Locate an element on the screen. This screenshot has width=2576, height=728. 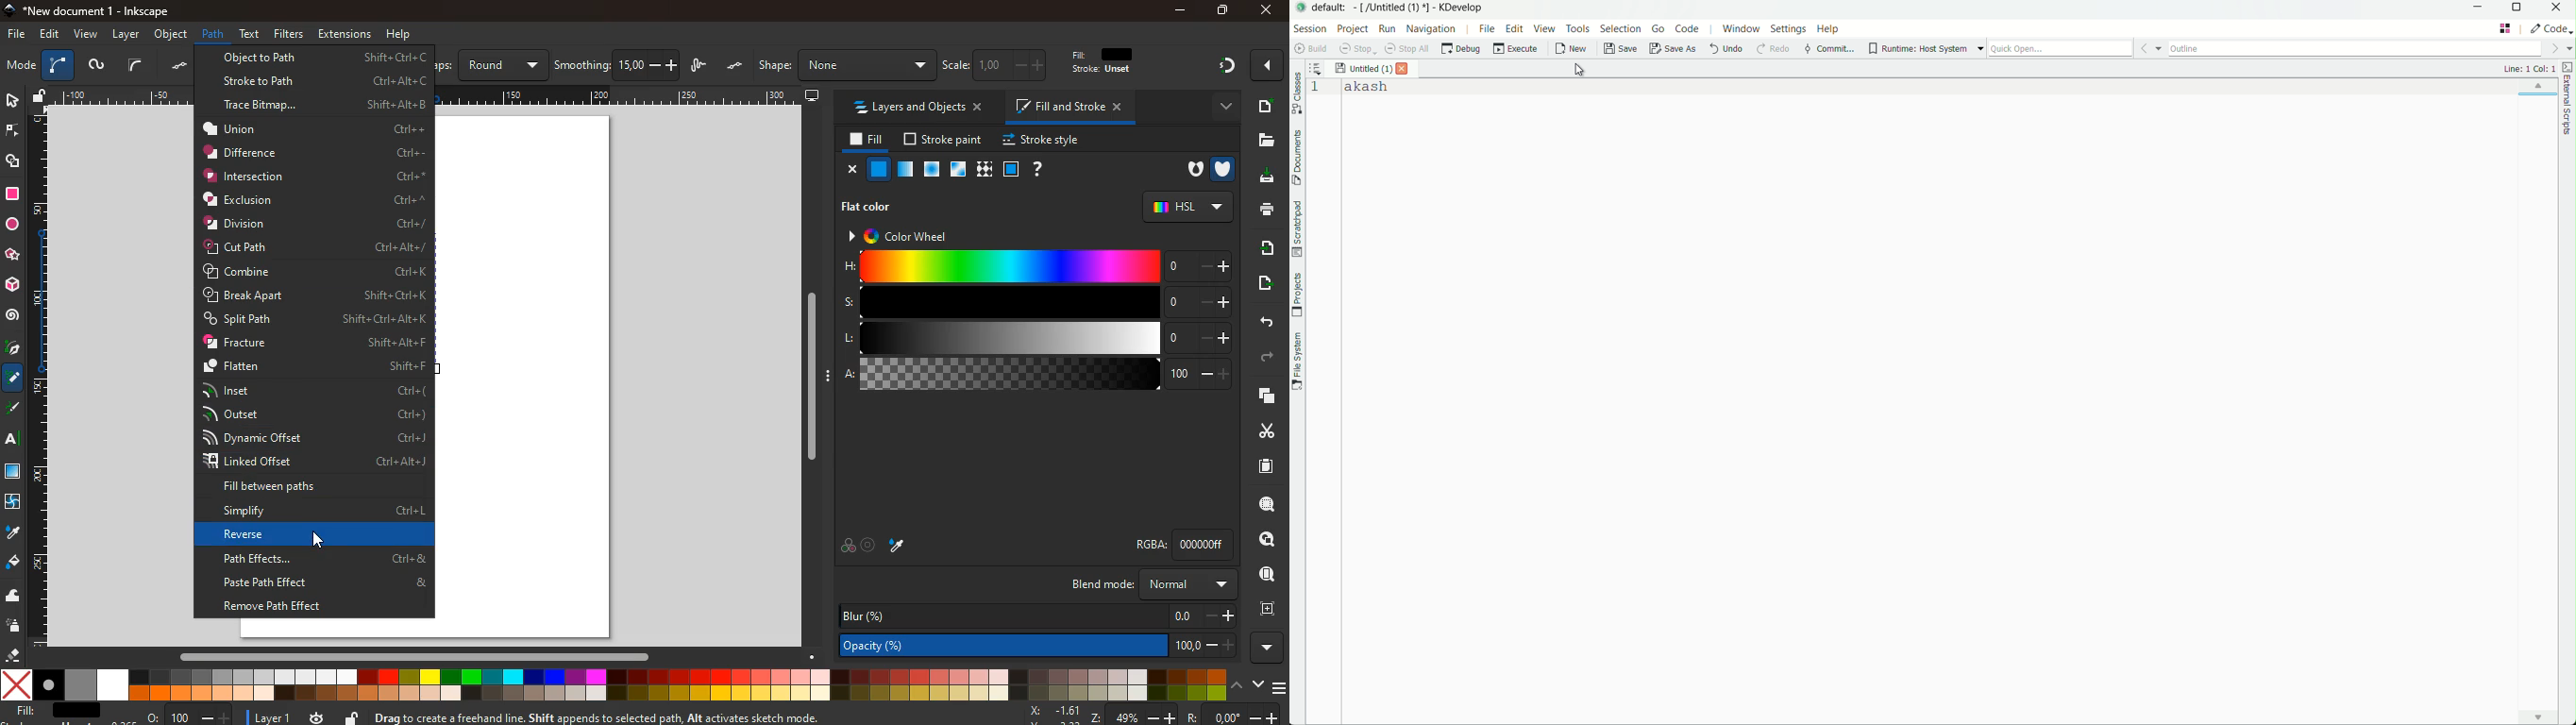
stroke paint is located at coordinates (945, 140).